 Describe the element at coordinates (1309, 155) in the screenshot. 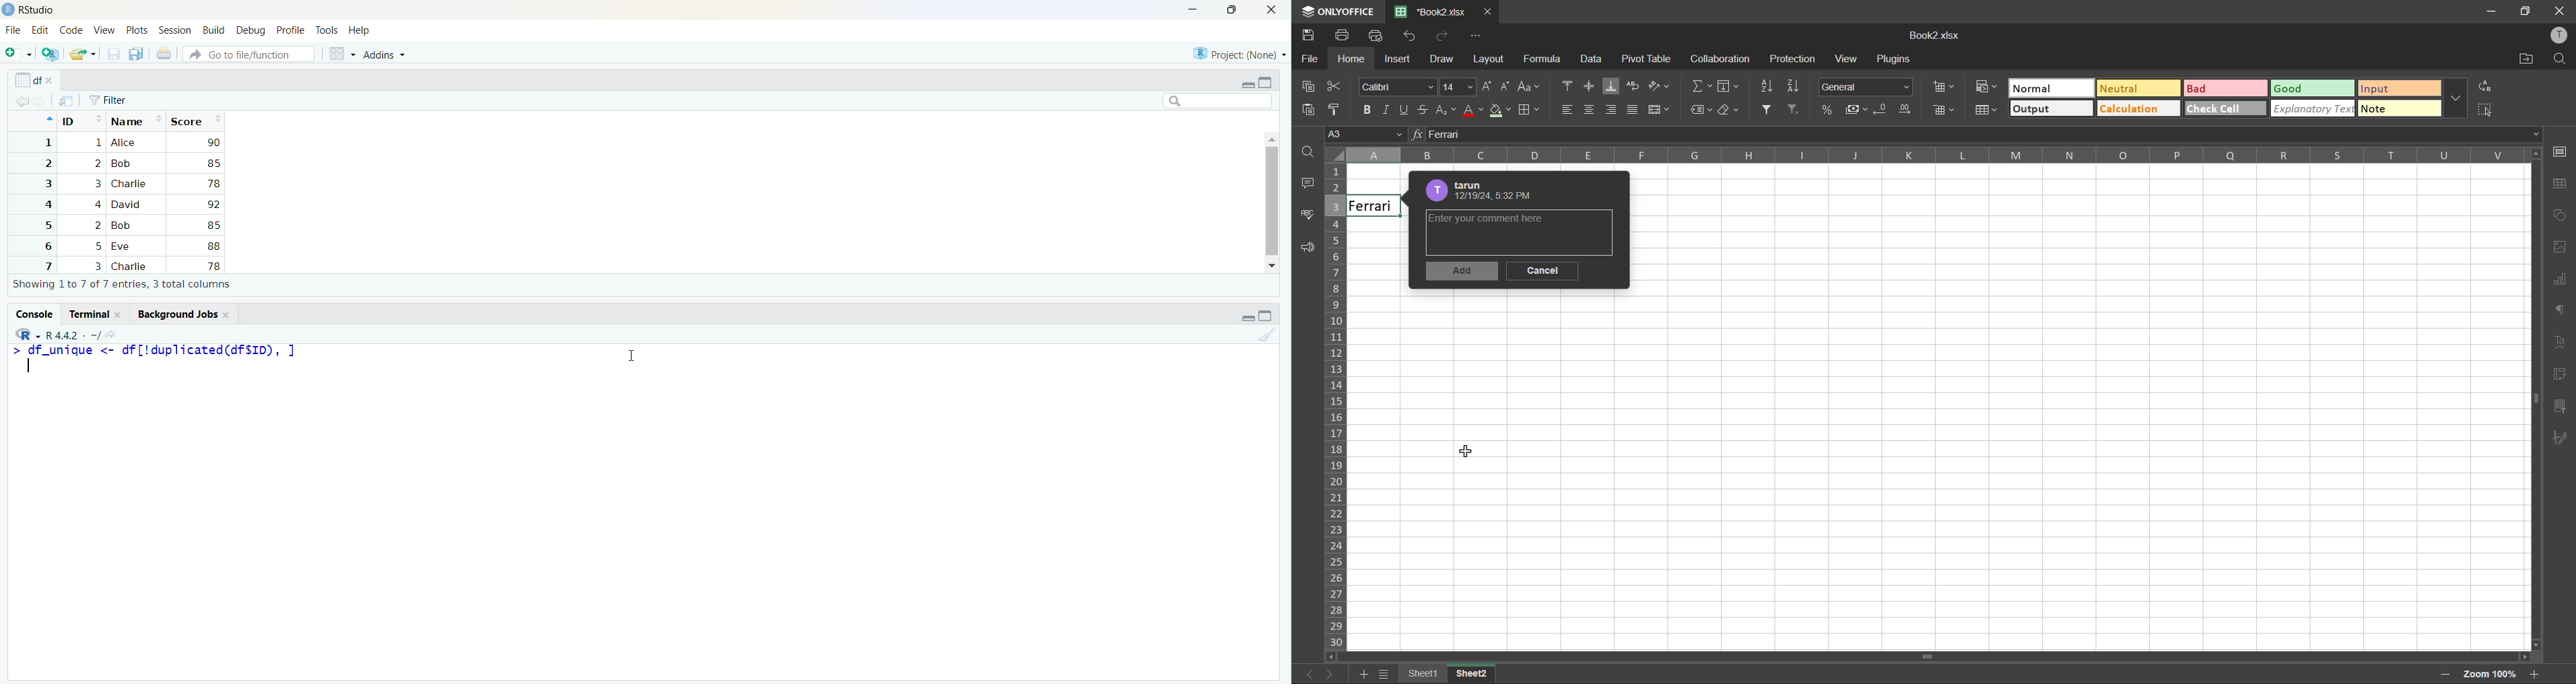

I see `find` at that location.